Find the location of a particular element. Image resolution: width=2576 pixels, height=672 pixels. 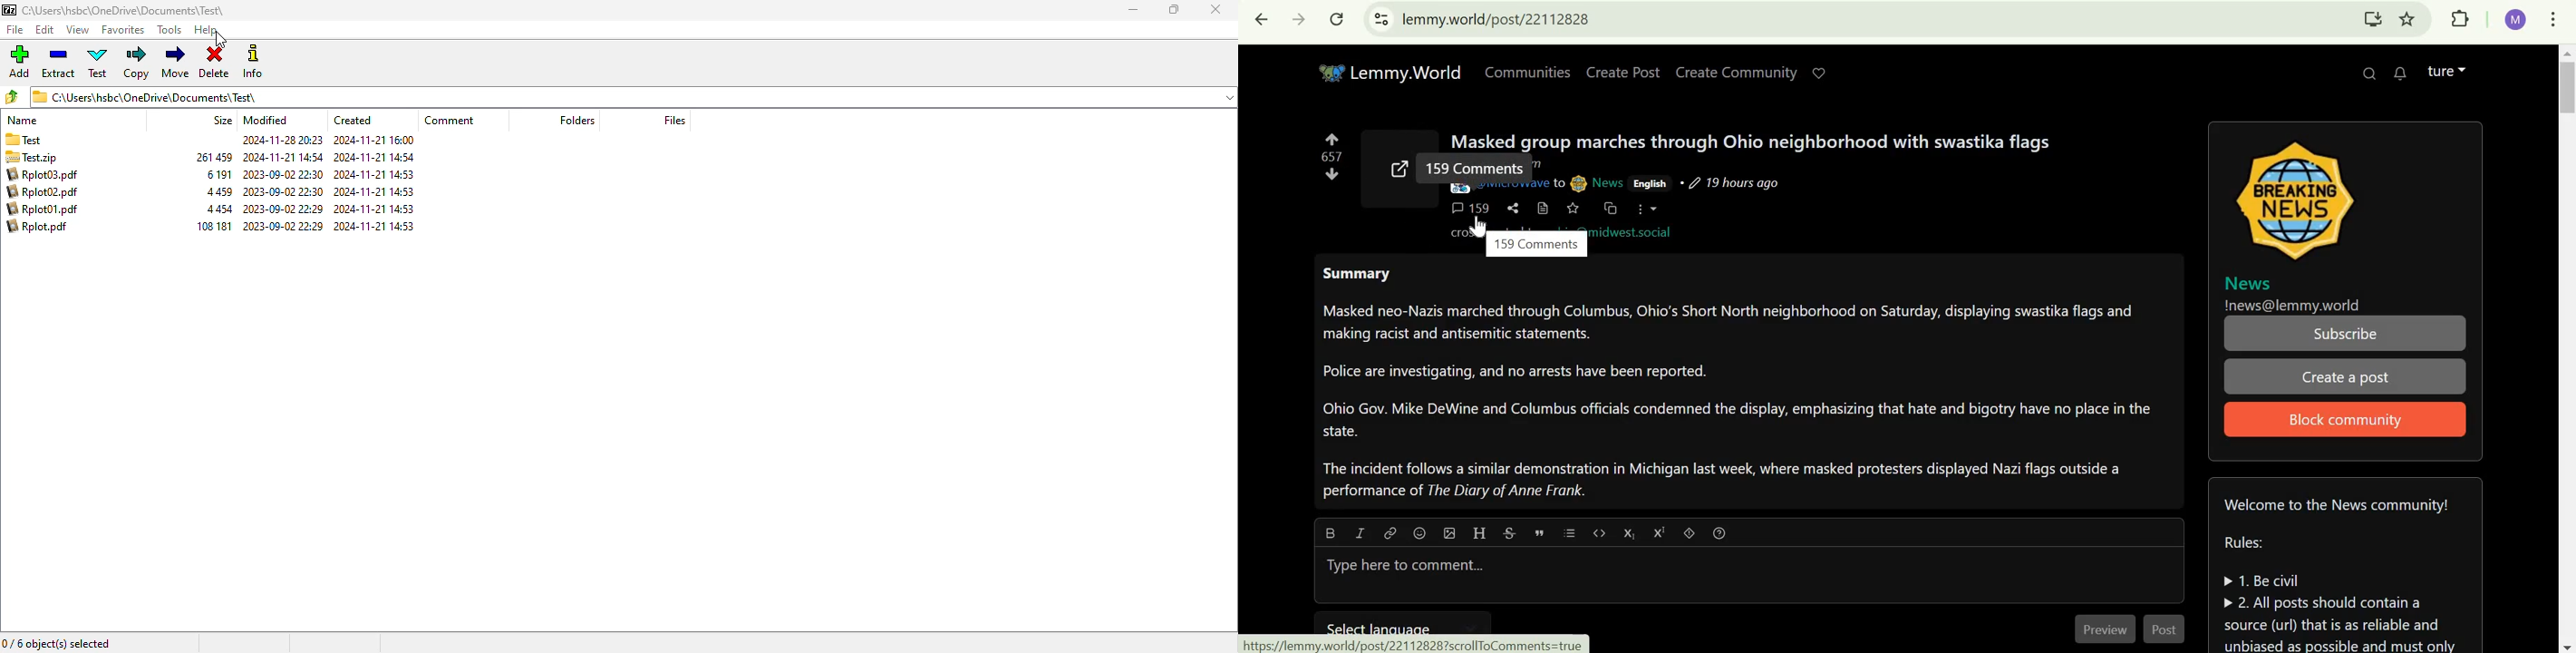

lemmy.world/post/22112828 is located at coordinates (1517, 20).